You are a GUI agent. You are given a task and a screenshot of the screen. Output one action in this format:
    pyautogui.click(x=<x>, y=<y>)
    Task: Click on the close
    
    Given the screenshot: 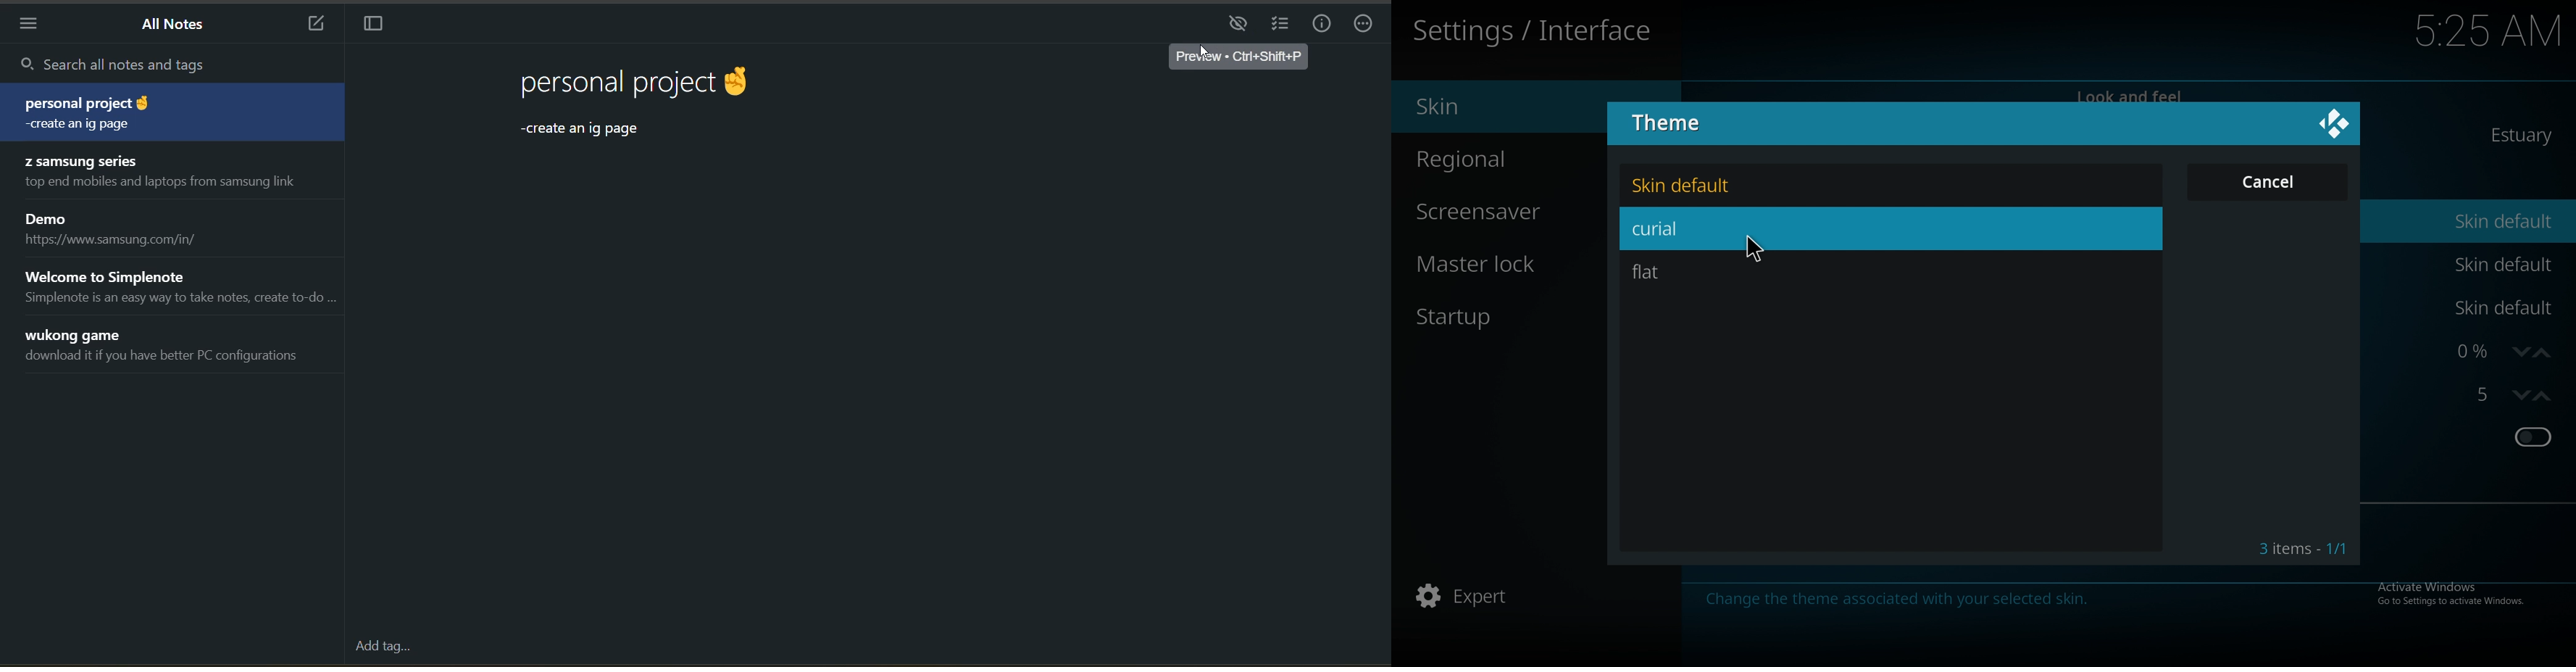 What is the action you would take?
    pyautogui.click(x=2334, y=125)
    